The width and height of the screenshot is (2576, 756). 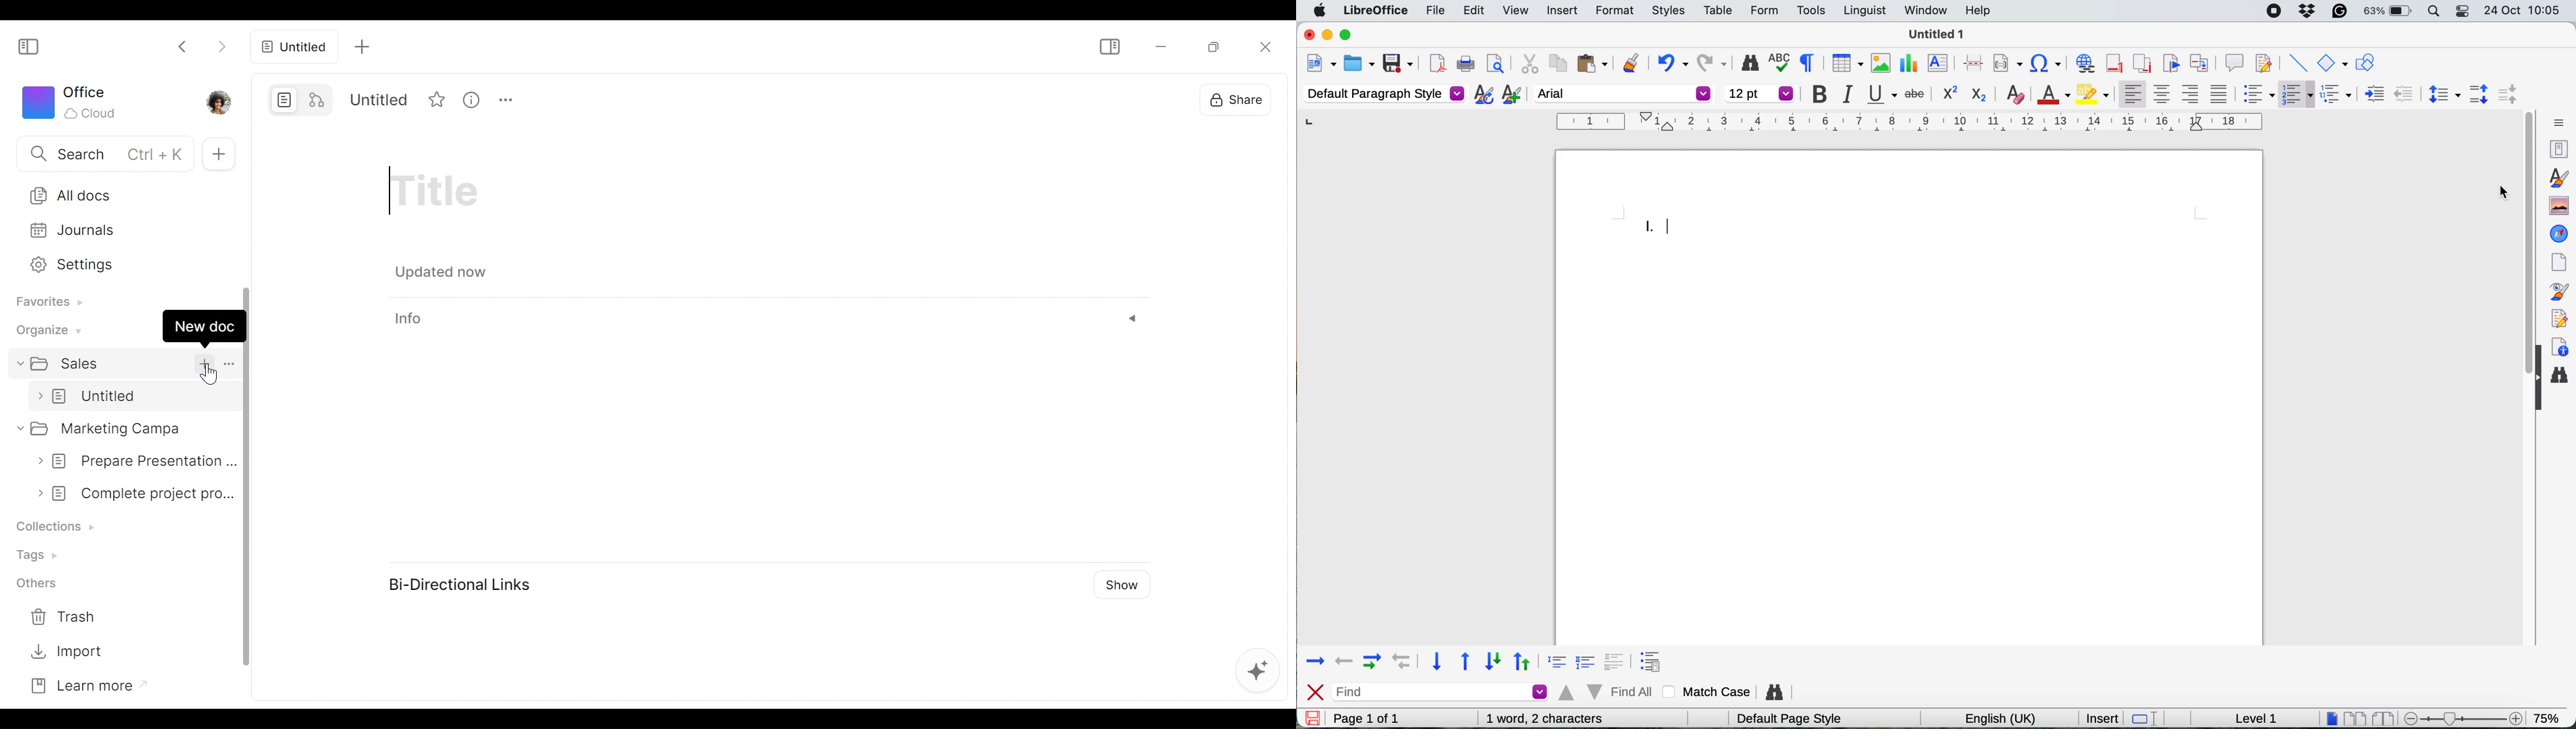 What do you see at coordinates (2093, 93) in the screenshot?
I see `fill color` at bounding box center [2093, 93].